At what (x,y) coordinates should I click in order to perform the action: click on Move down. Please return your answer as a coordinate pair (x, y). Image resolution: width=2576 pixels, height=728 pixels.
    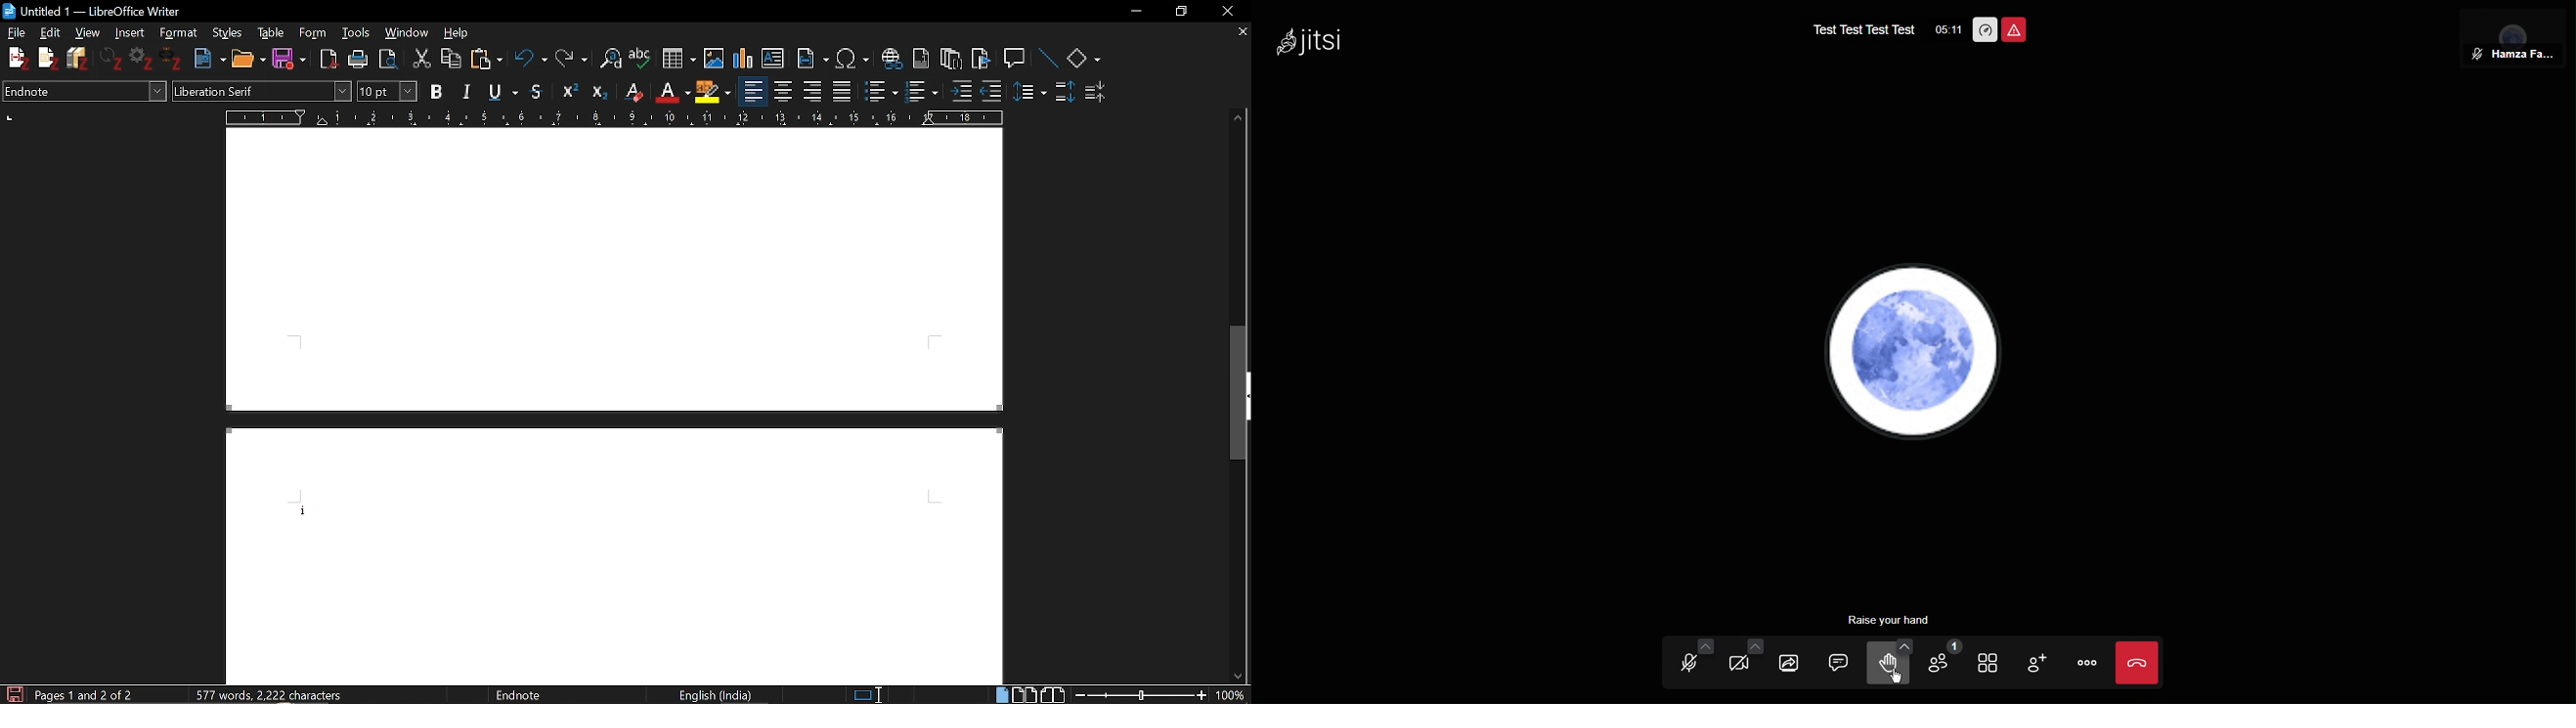
    Looking at the image, I should click on (1238, 676).